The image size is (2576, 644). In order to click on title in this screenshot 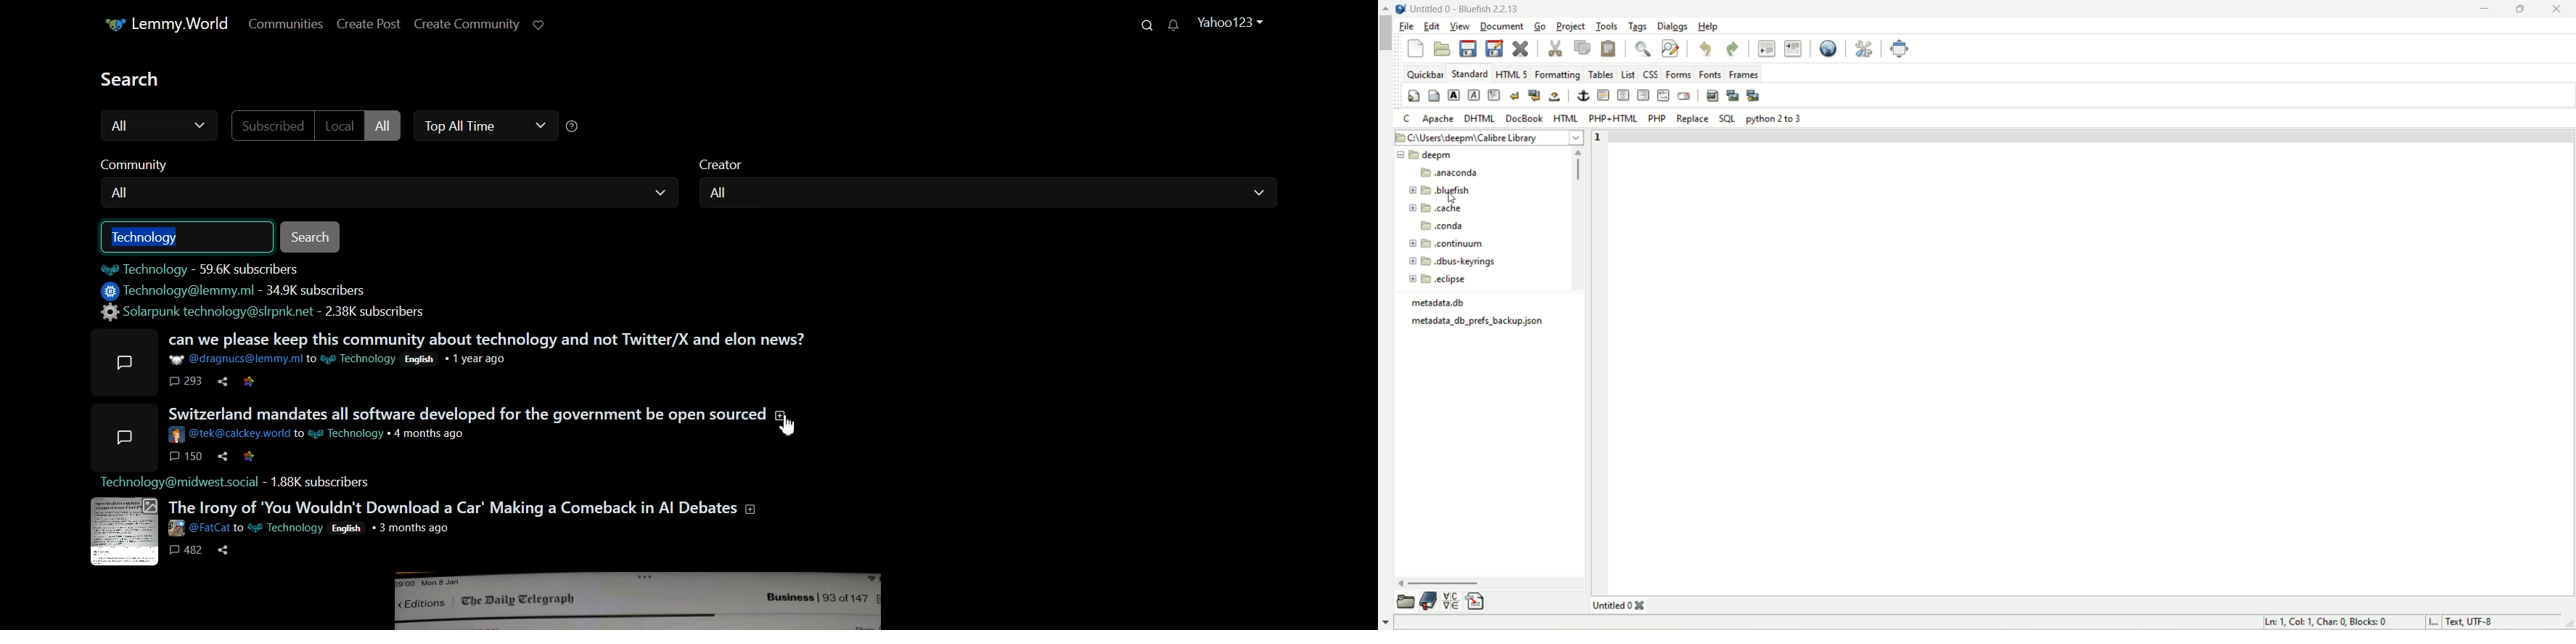, I will do `click(1466, 9)`.